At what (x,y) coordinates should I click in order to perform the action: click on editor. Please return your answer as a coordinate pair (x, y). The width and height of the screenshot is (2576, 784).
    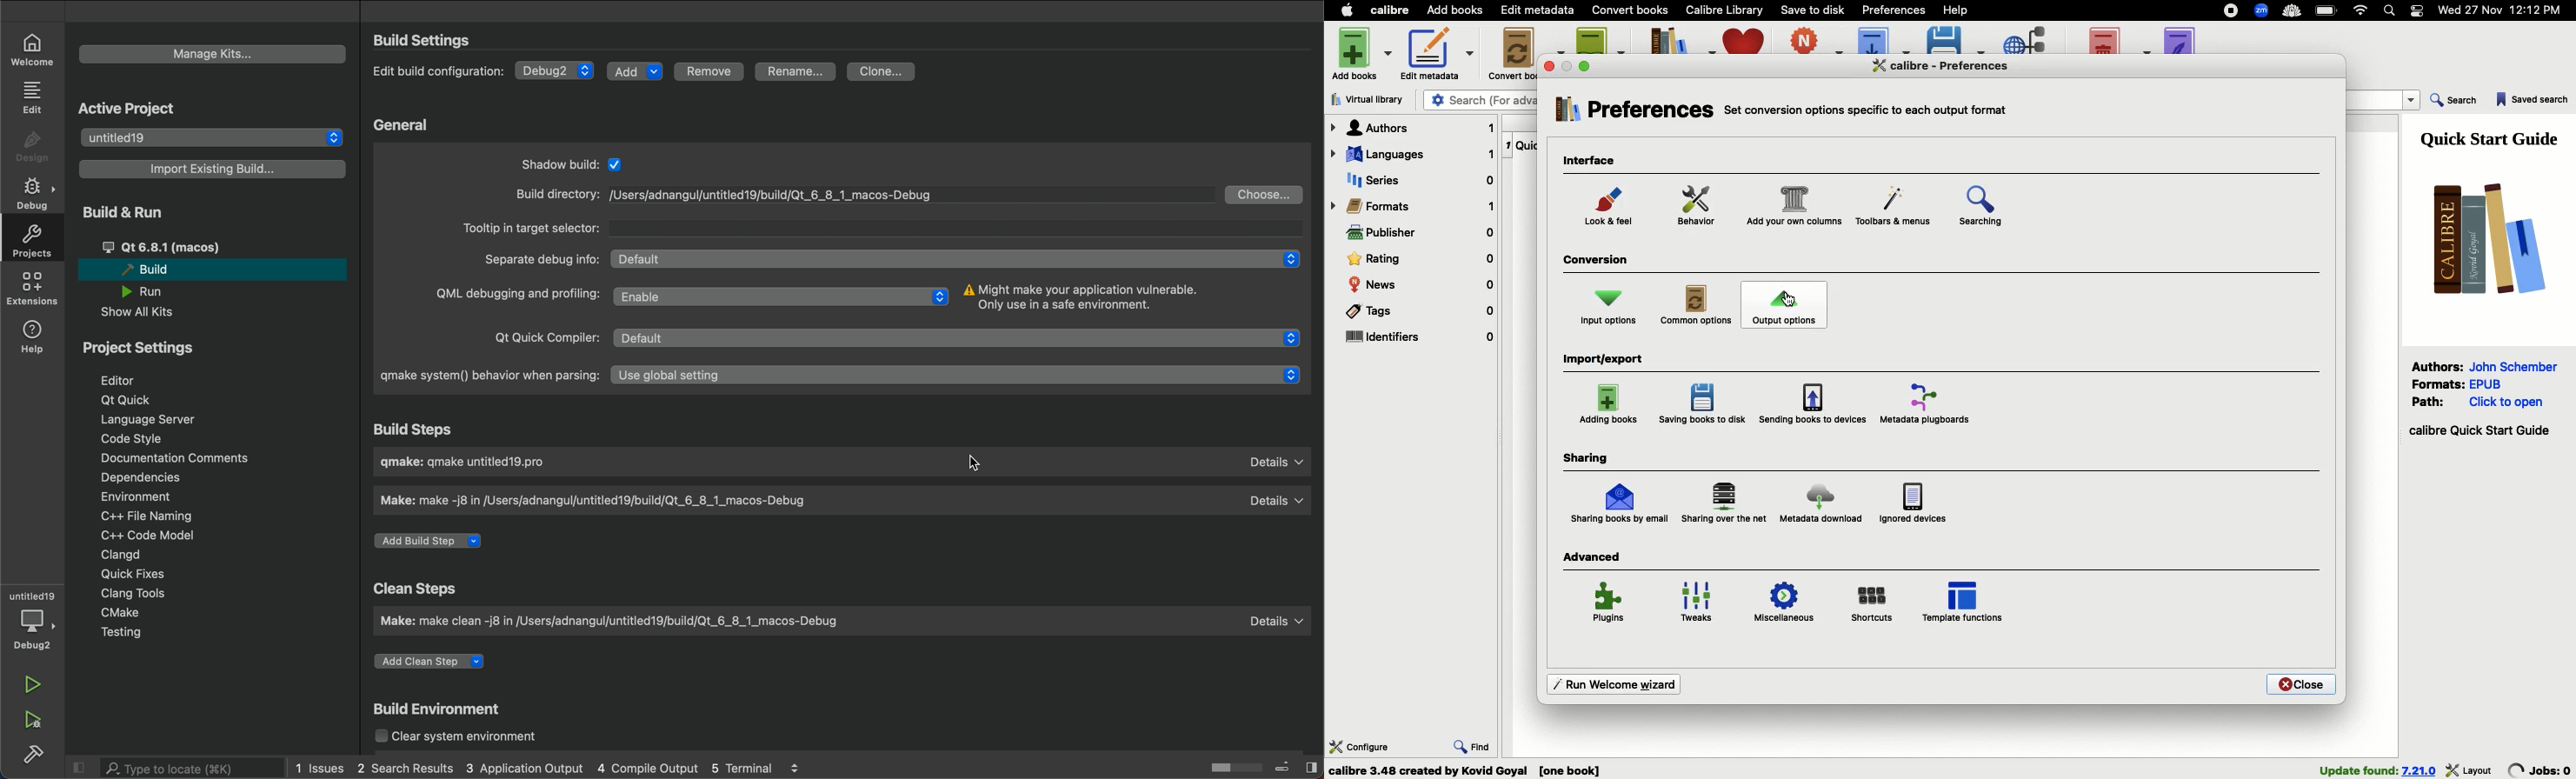
    Looking at the image, I should click on (133, 379).